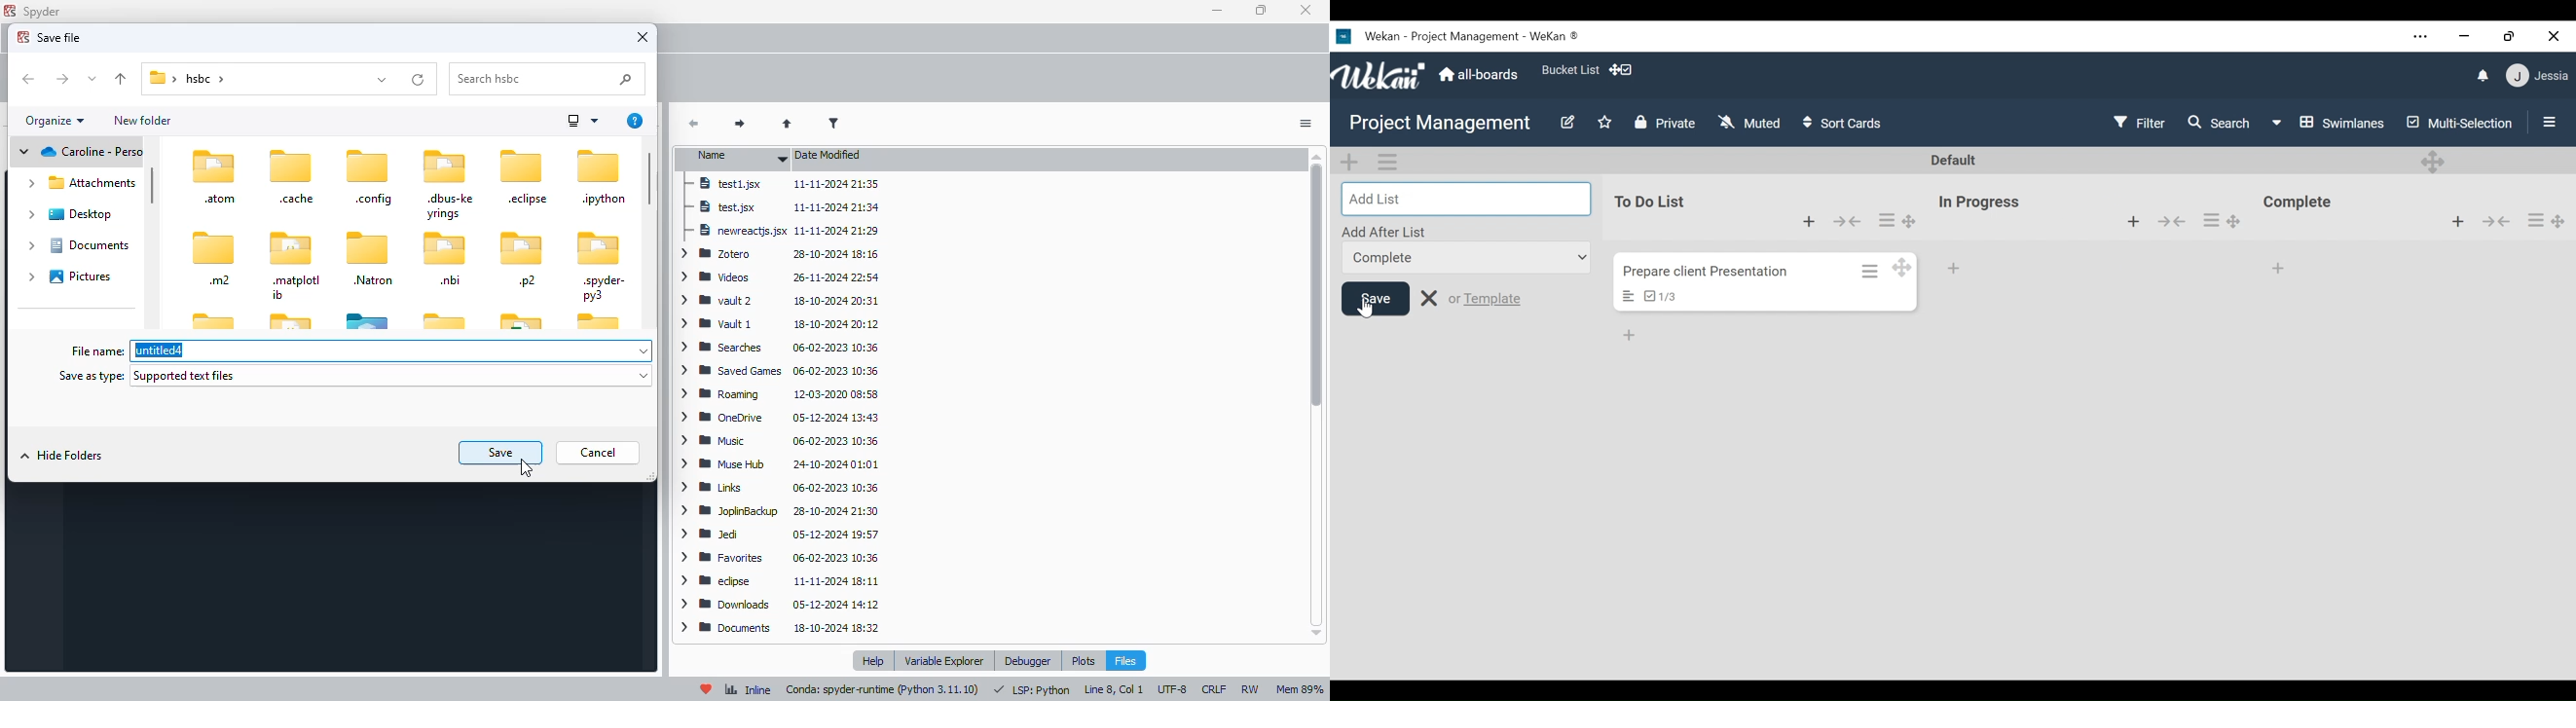  Describe the element at coordinates (599, 453) in the screenshot. I see `cancel` at that location.